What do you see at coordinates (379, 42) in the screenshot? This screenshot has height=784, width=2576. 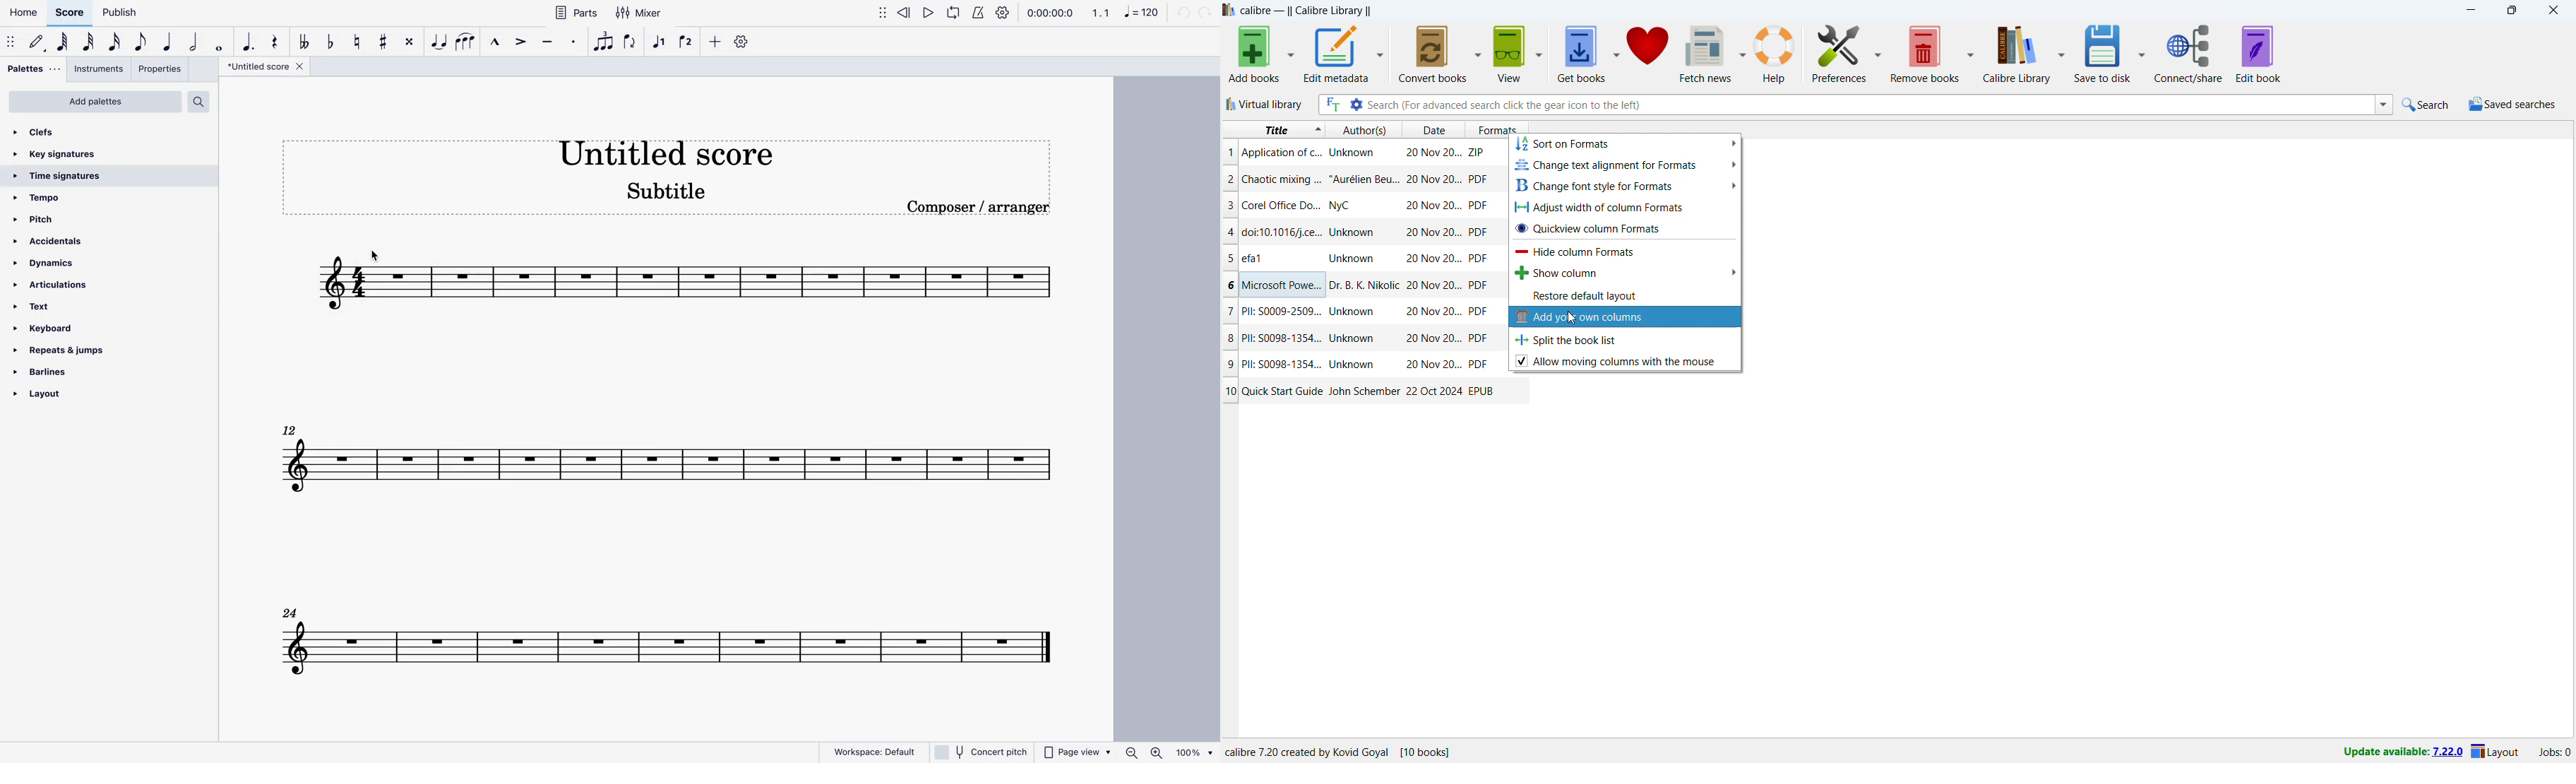 I see `toggle sharp` at bounding box center [379, 42].